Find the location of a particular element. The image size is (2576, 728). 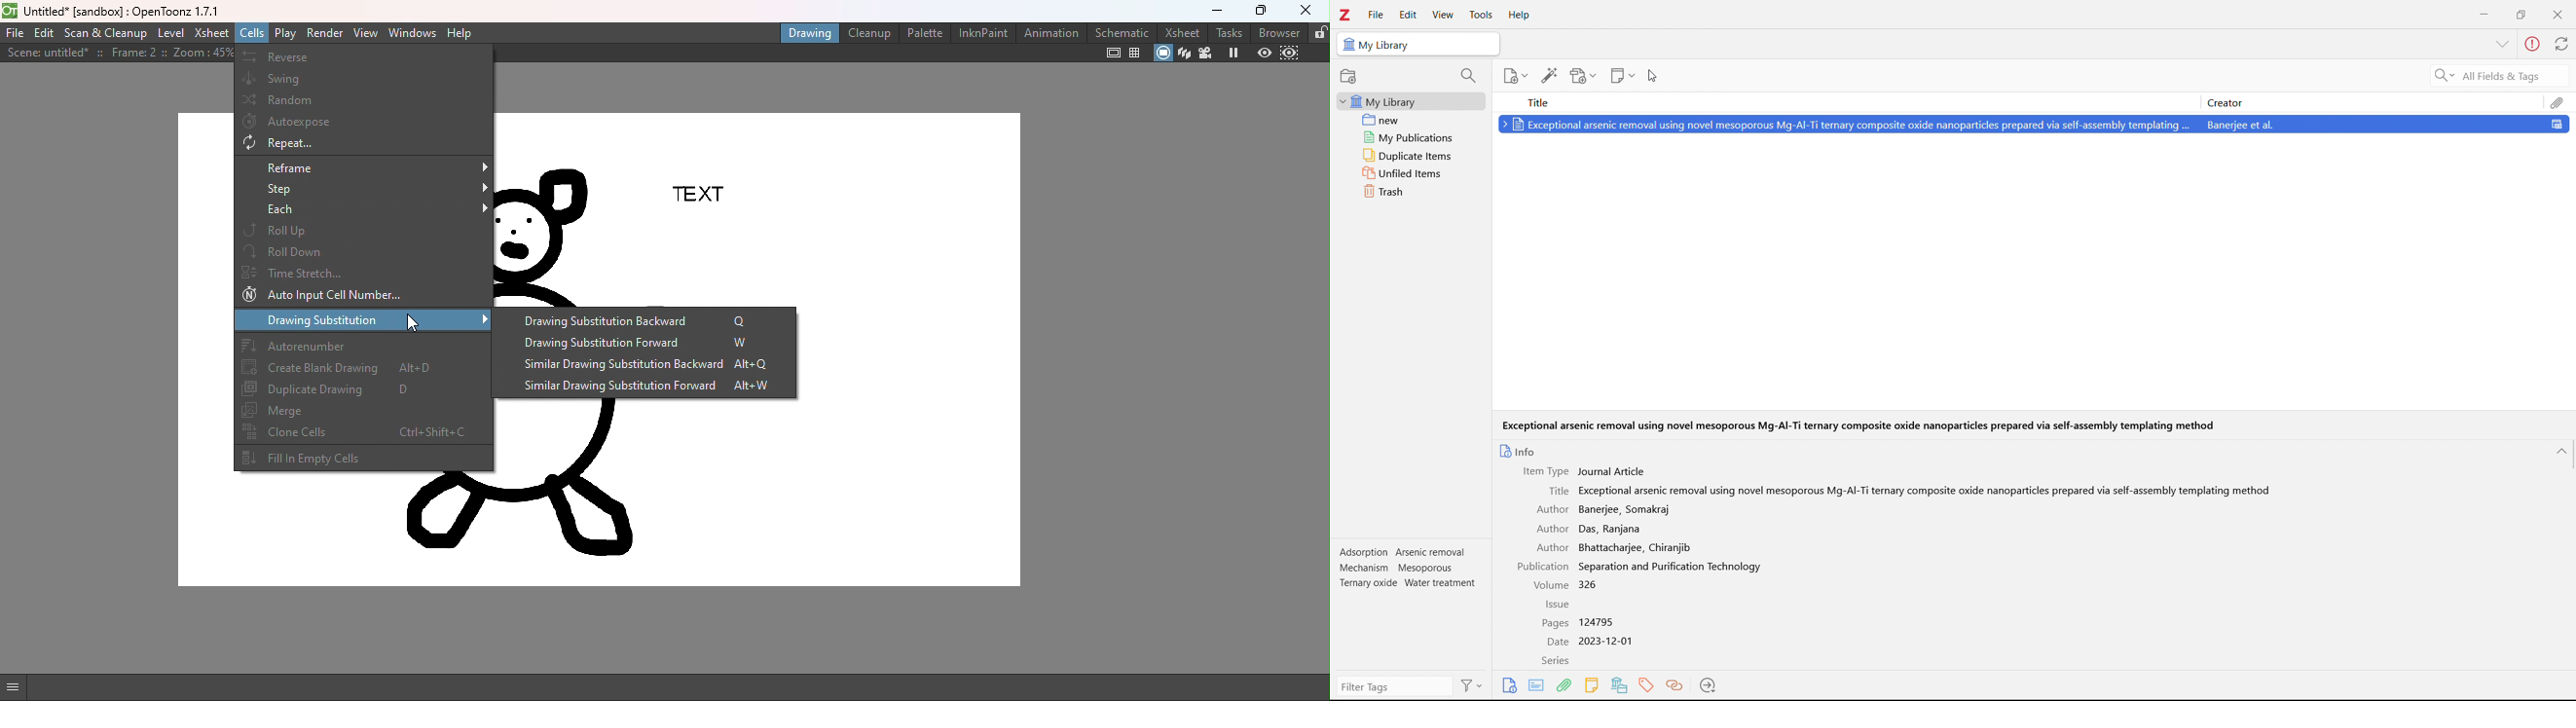

libraries and collections is located at coordinates (1619, 685).